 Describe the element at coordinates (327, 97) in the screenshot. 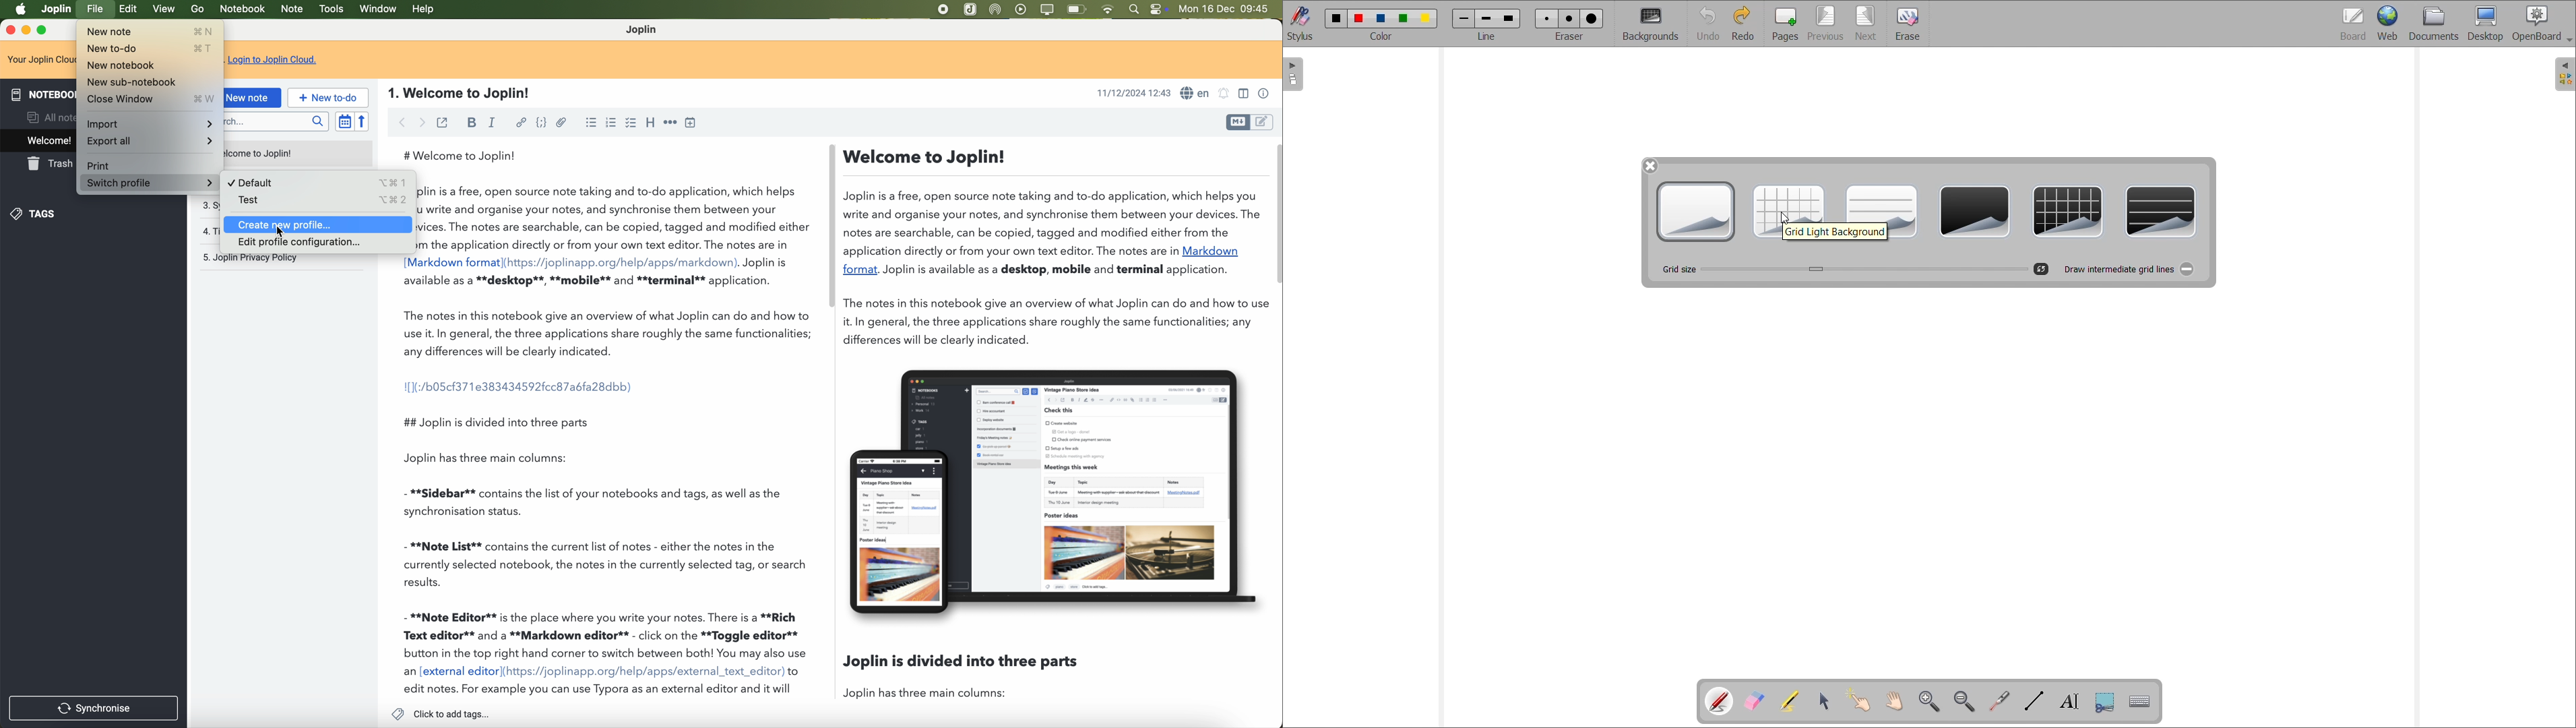

I see `new to-do` at that location.